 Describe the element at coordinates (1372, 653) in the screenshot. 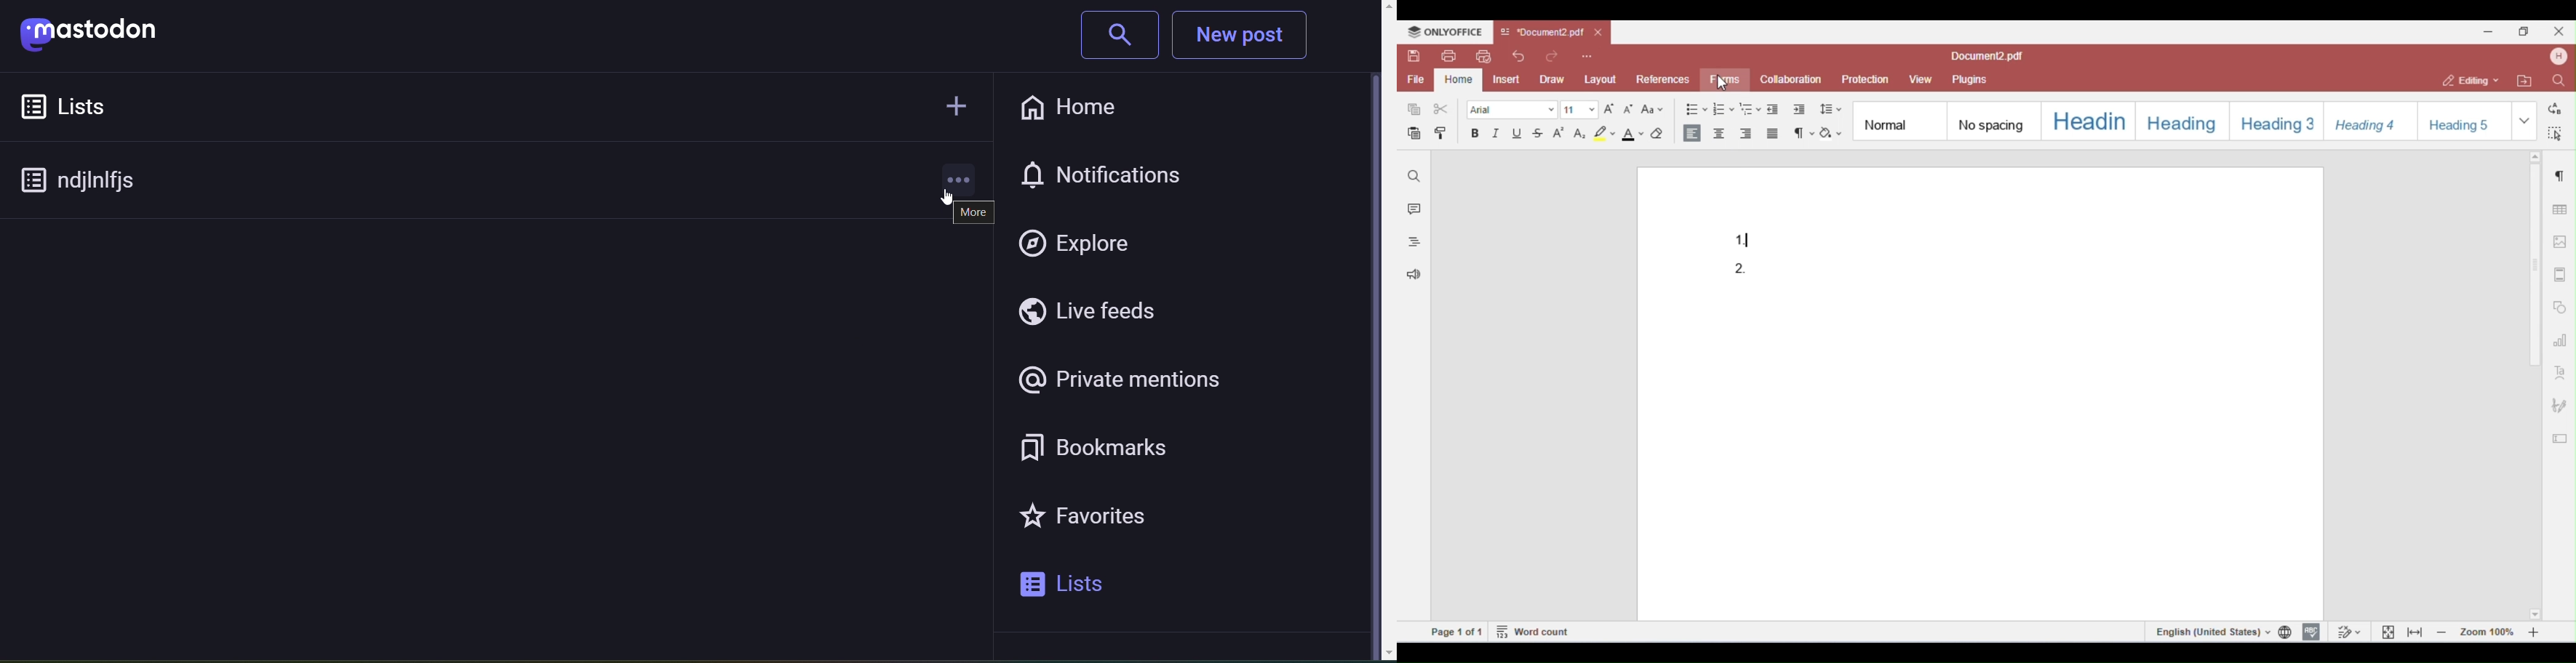

I see `scroll down` at that location.